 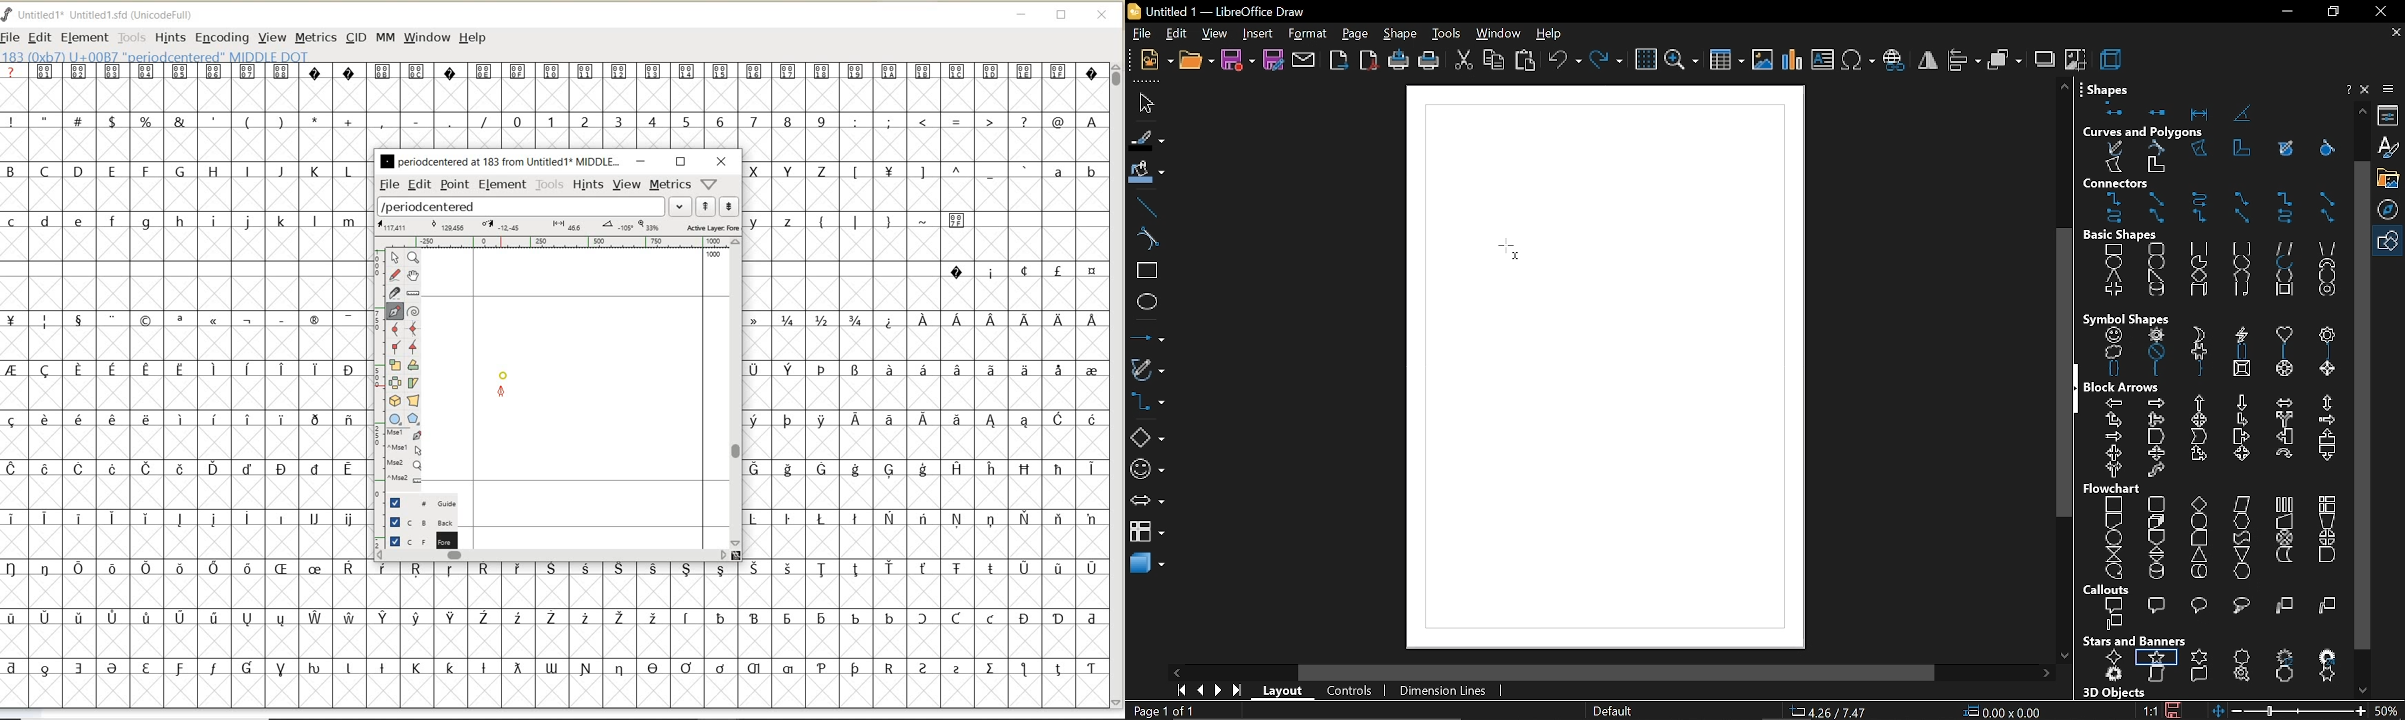 I want to click on metrics, so click(x=671, y=185).